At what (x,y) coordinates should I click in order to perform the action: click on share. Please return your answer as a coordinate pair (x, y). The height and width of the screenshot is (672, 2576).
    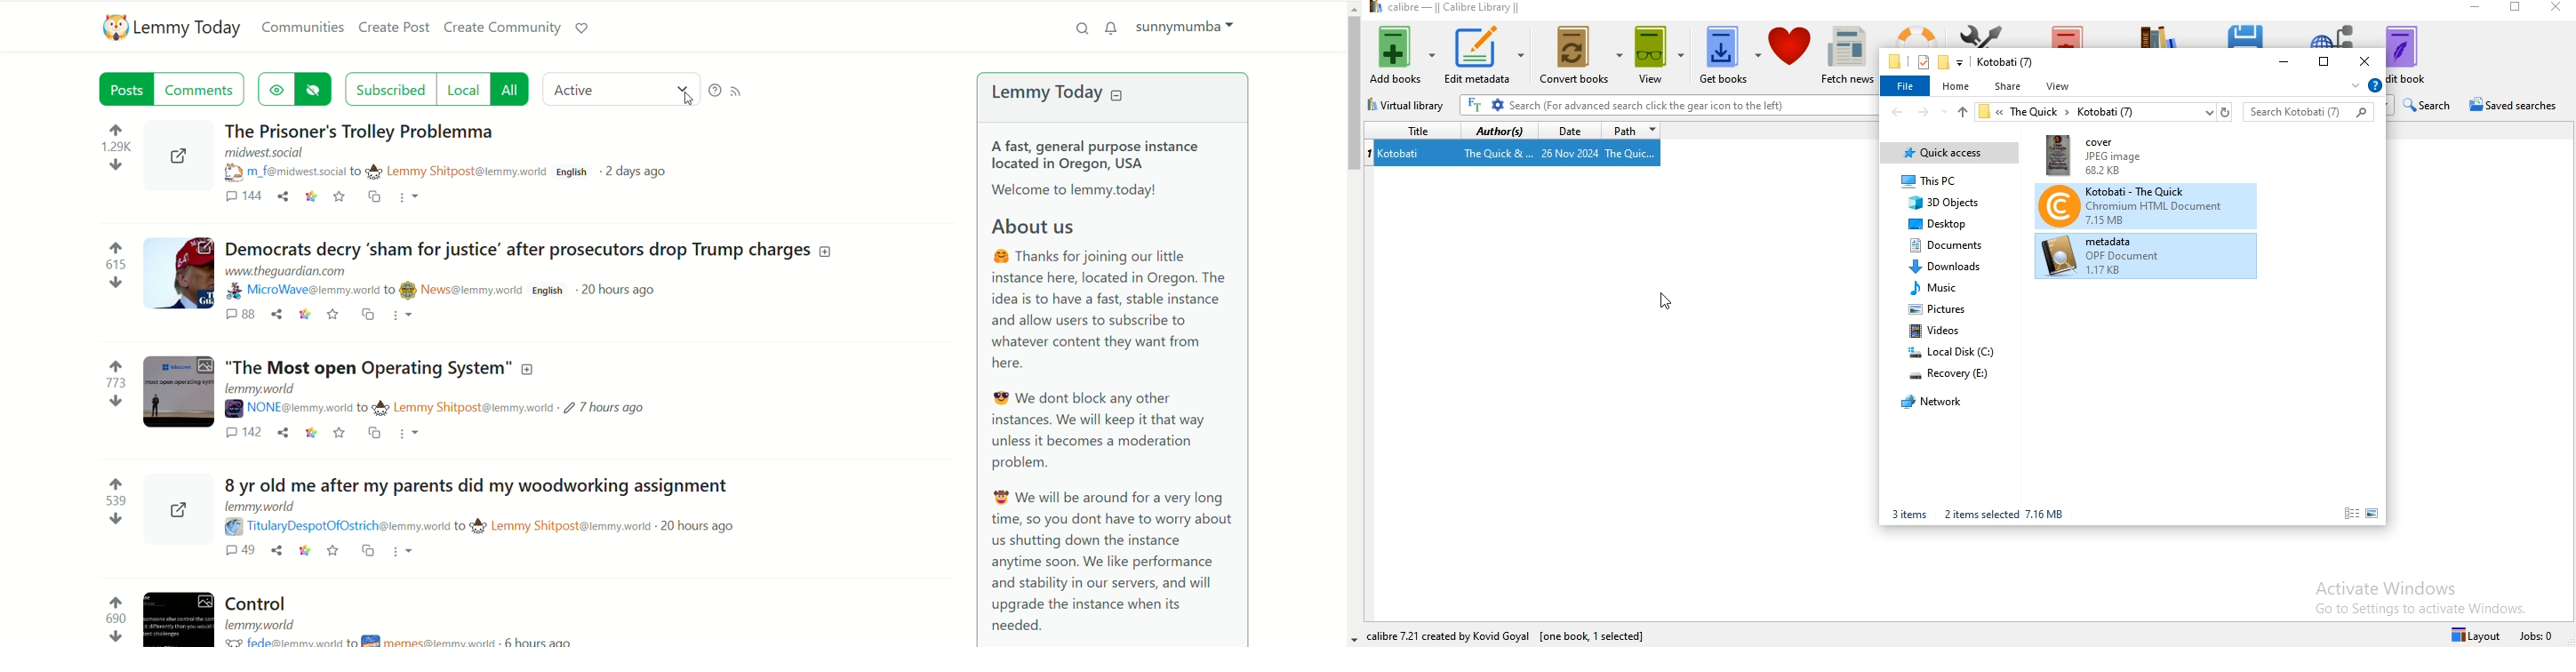
    Looking at the image, I should click on (274, 318).